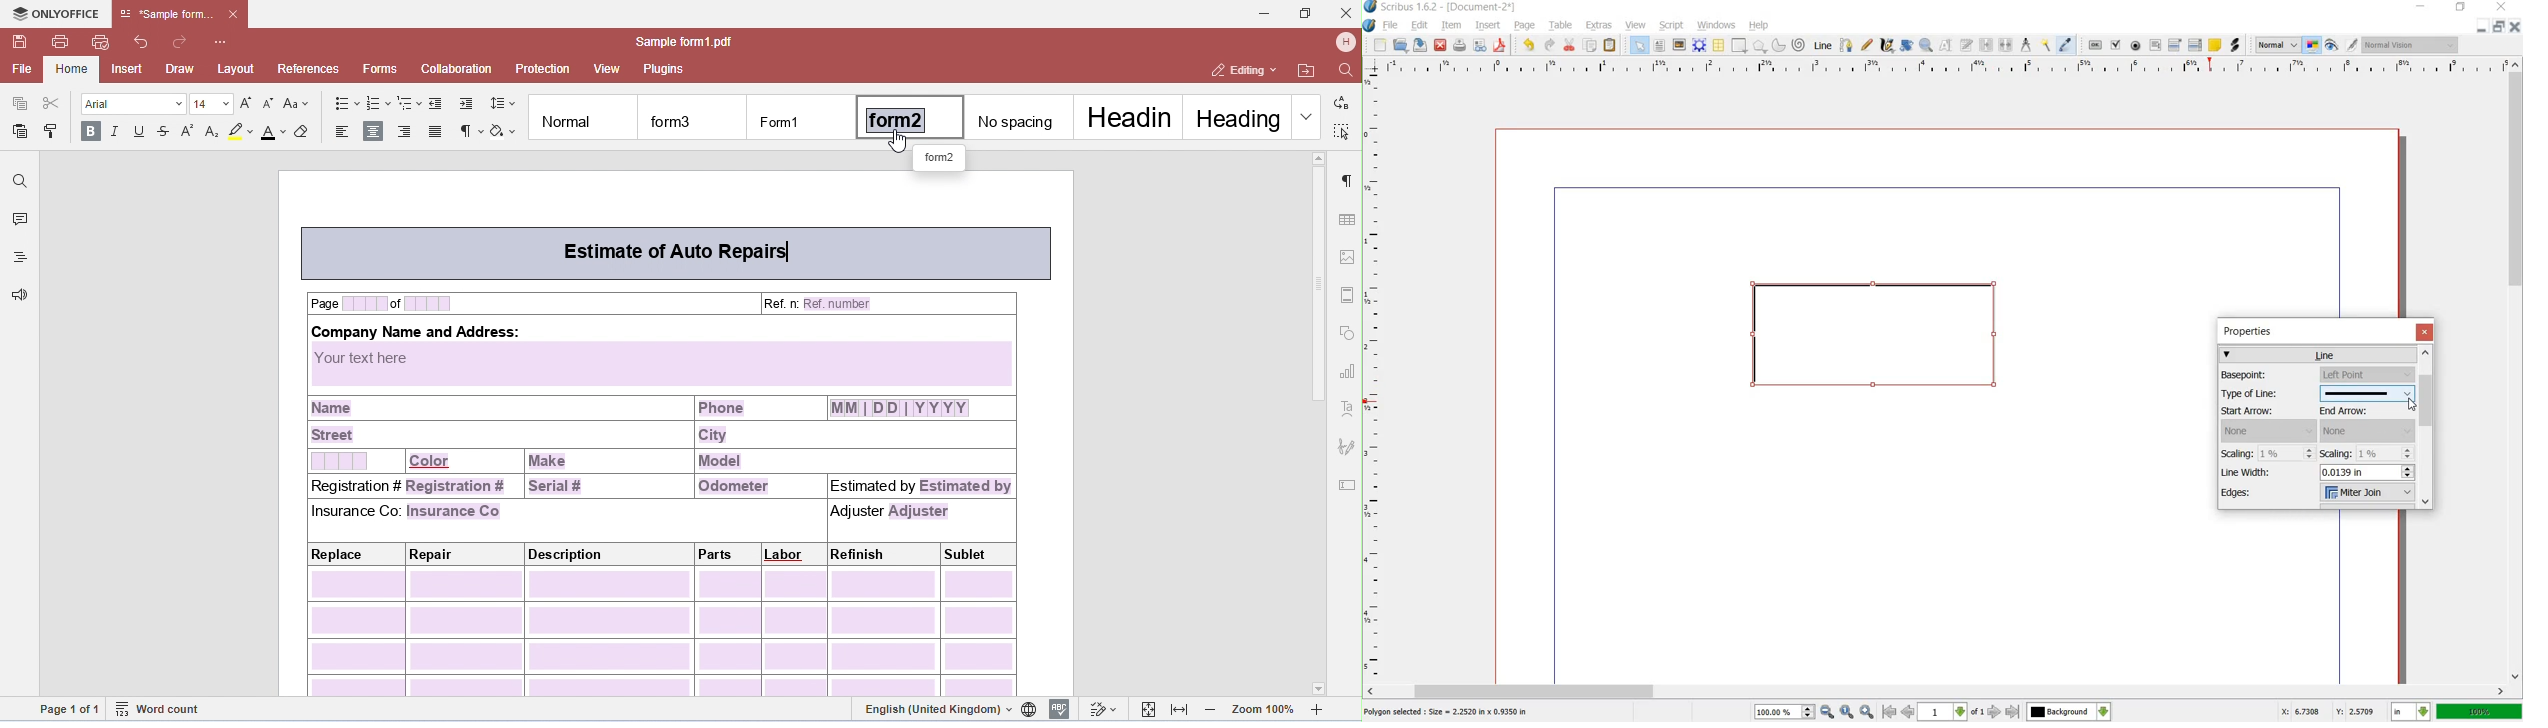 This screenshot has width=2548, height=728. What do you see at coordinates (2117, 45) in the screenshot?
I see `PDF CHECK BOX` at bounding box center [2117, 45].